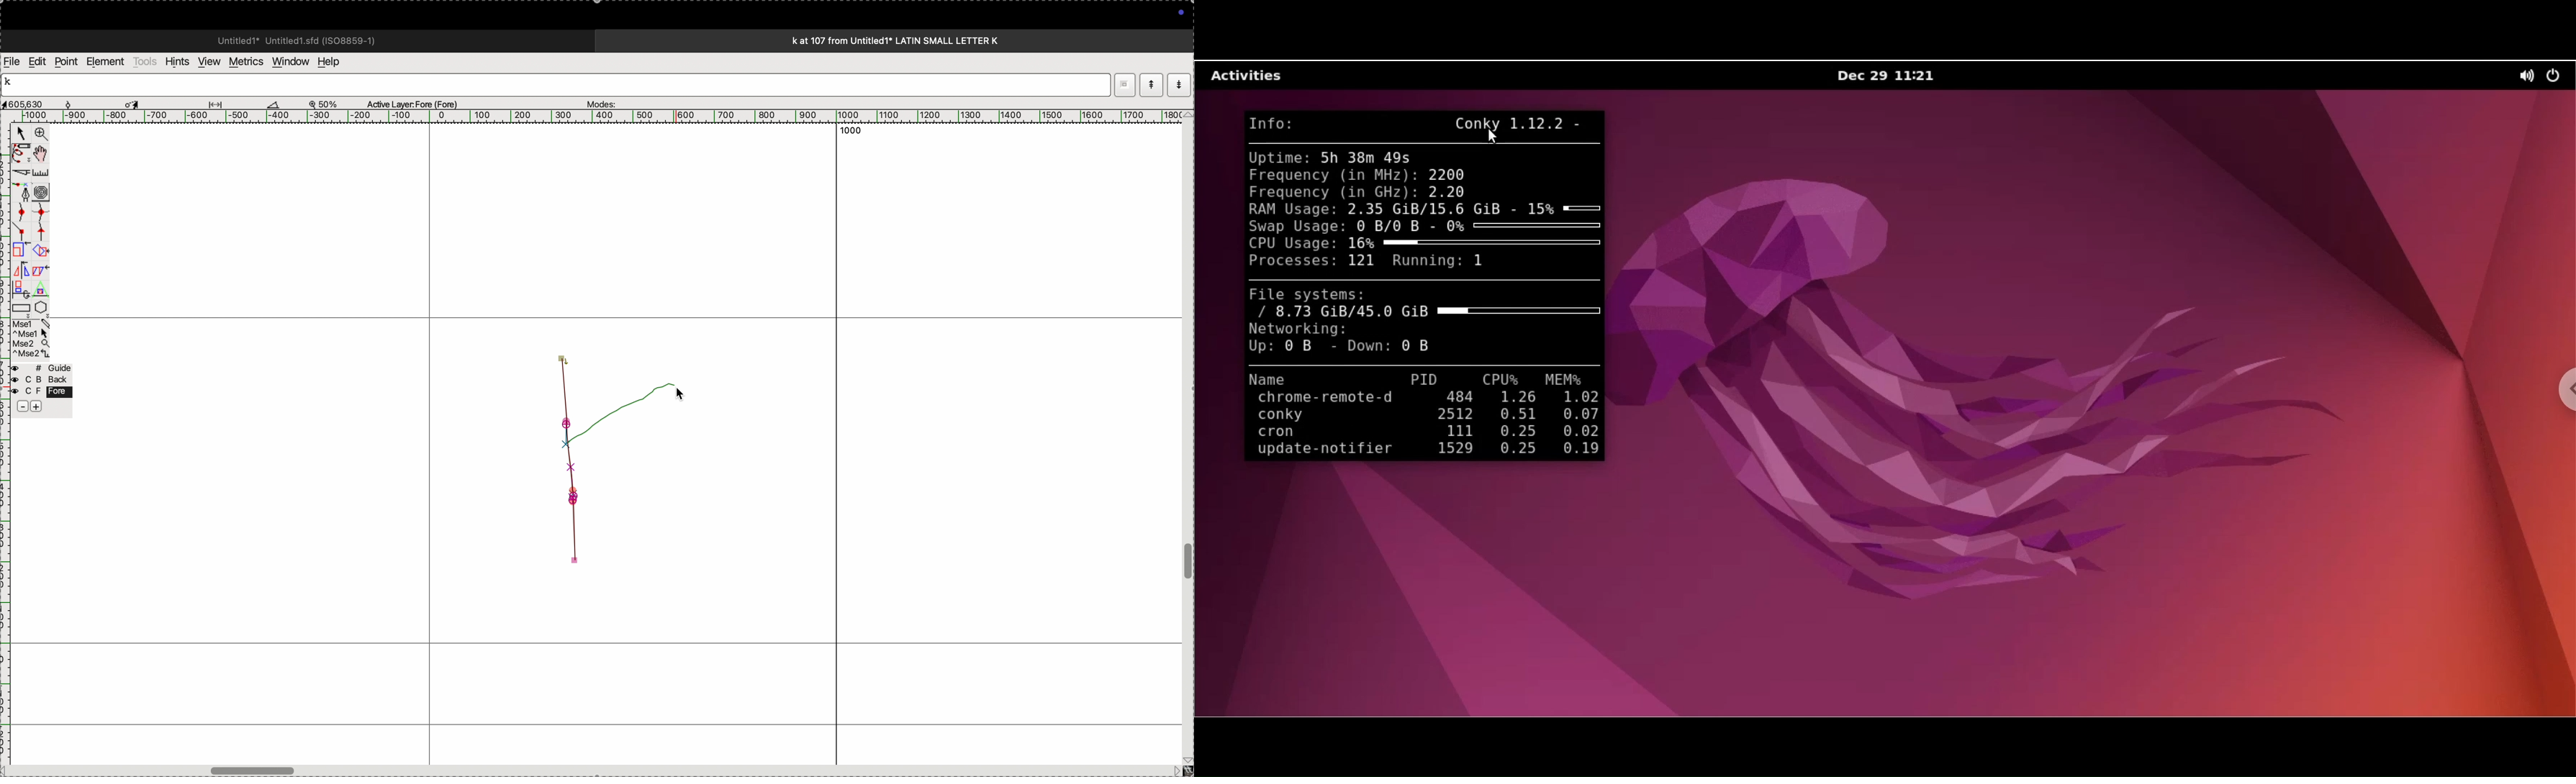 The image size is (2576, 784). I want to click on drang, so click(221, 102).